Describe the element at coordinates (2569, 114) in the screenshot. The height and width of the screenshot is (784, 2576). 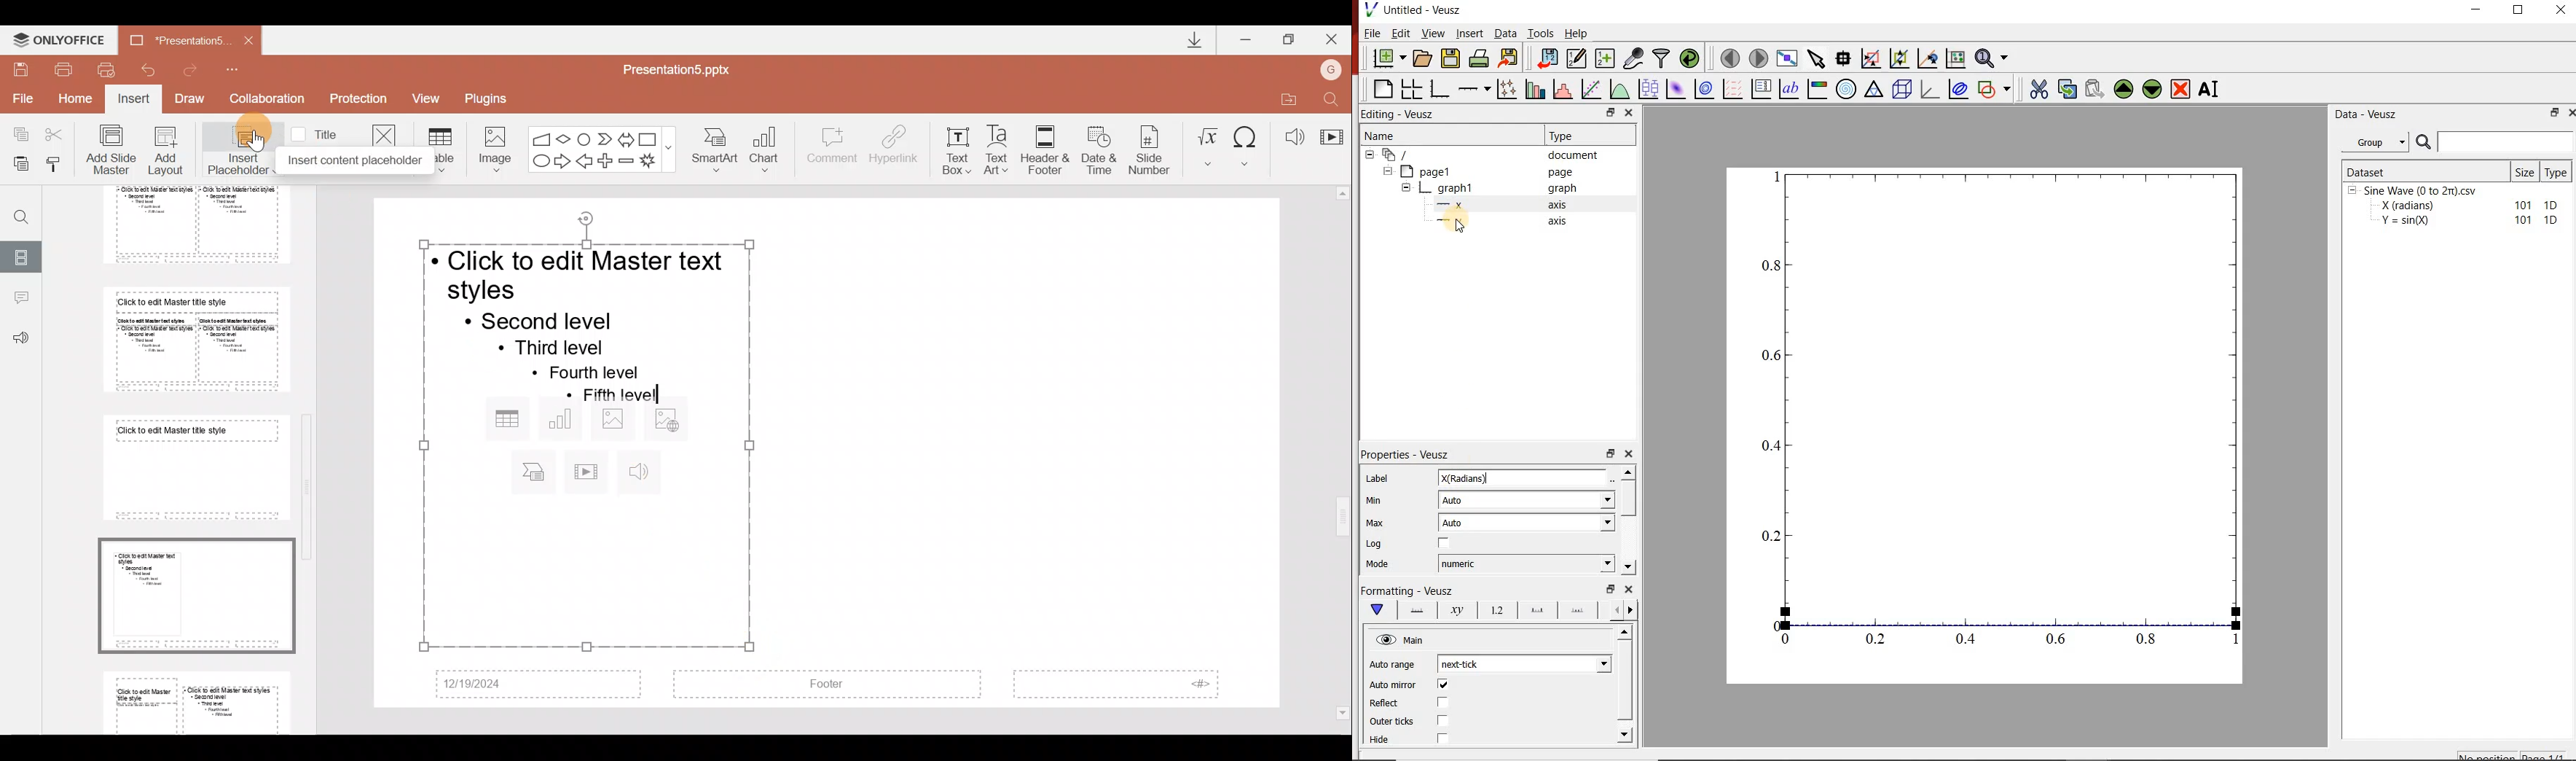
I see `Close` at that location.